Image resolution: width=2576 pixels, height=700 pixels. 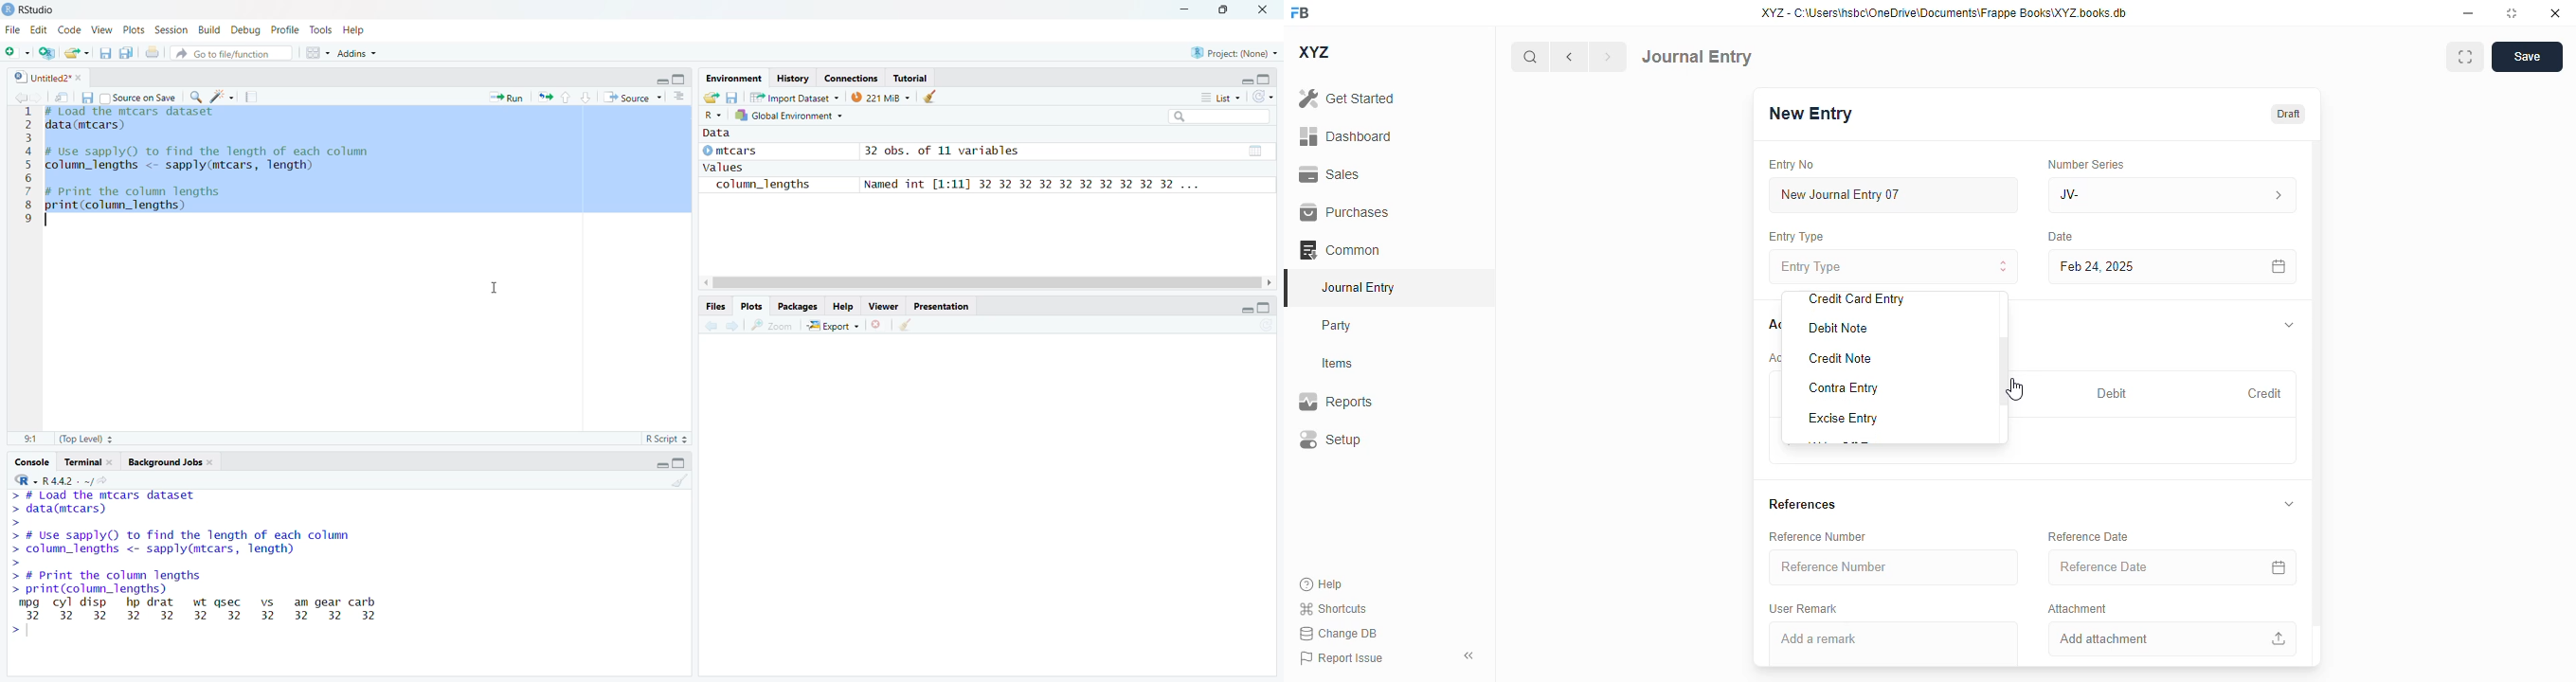 What do you see at coordinates (681, 97) in the screenshot?
I see `Show document outline` at bounding box center [681, 97].